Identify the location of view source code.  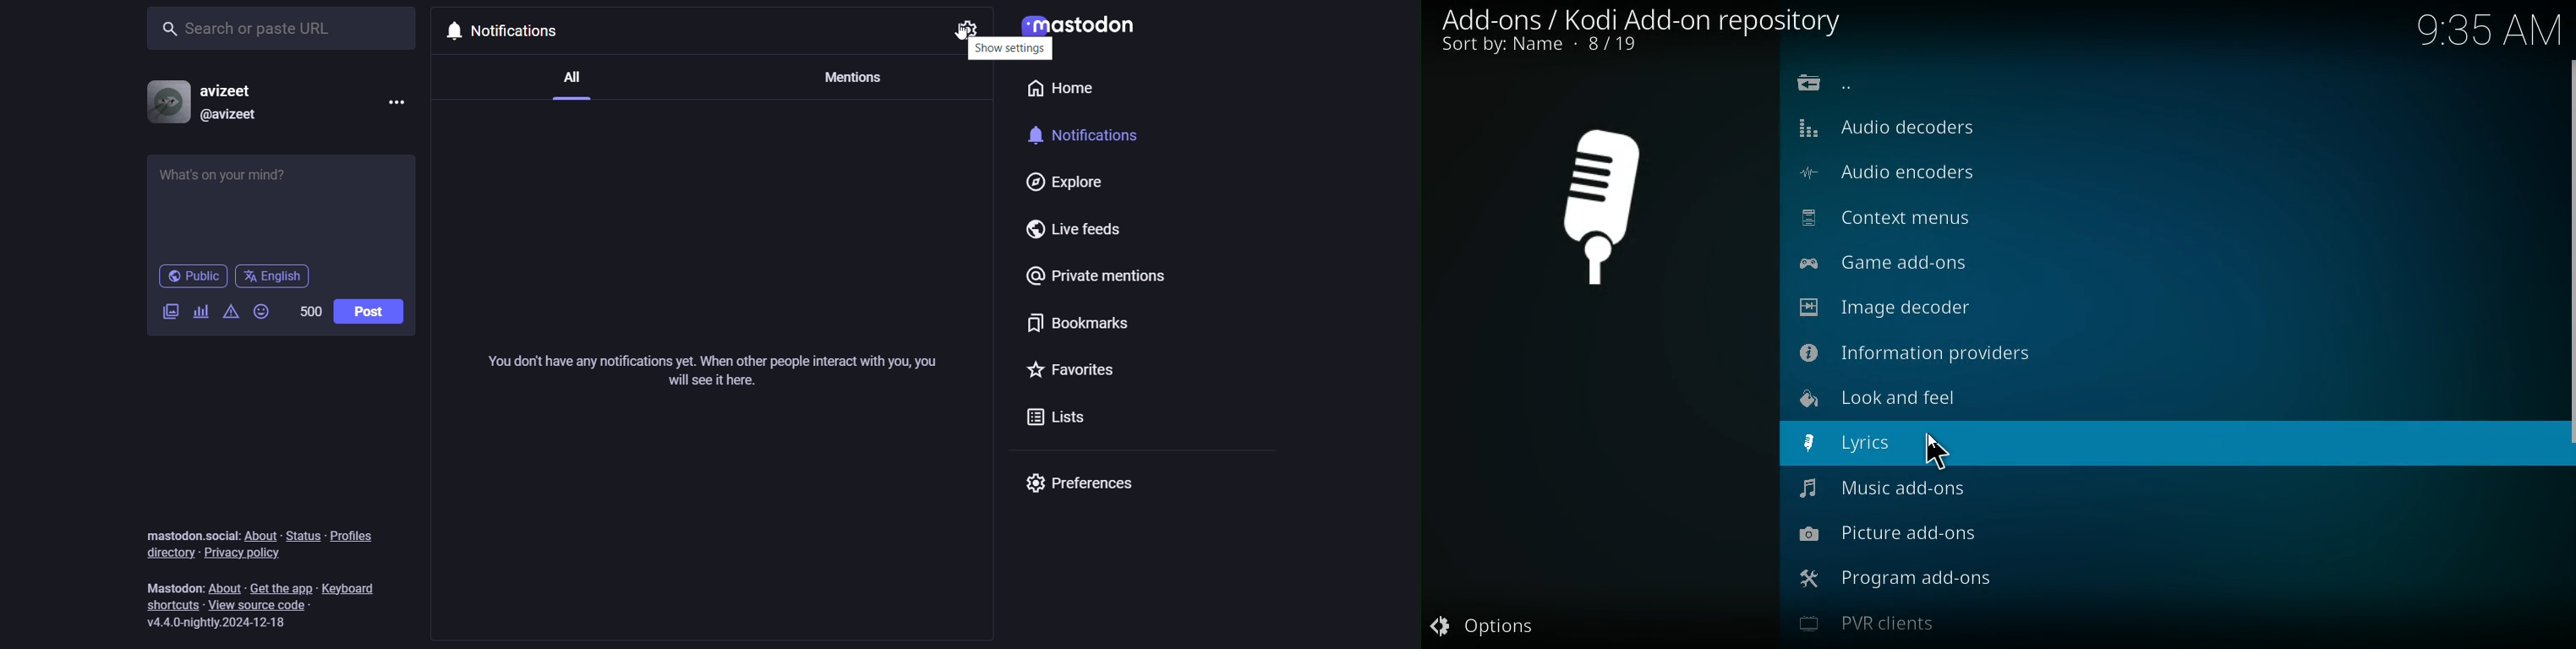
(270, 606).